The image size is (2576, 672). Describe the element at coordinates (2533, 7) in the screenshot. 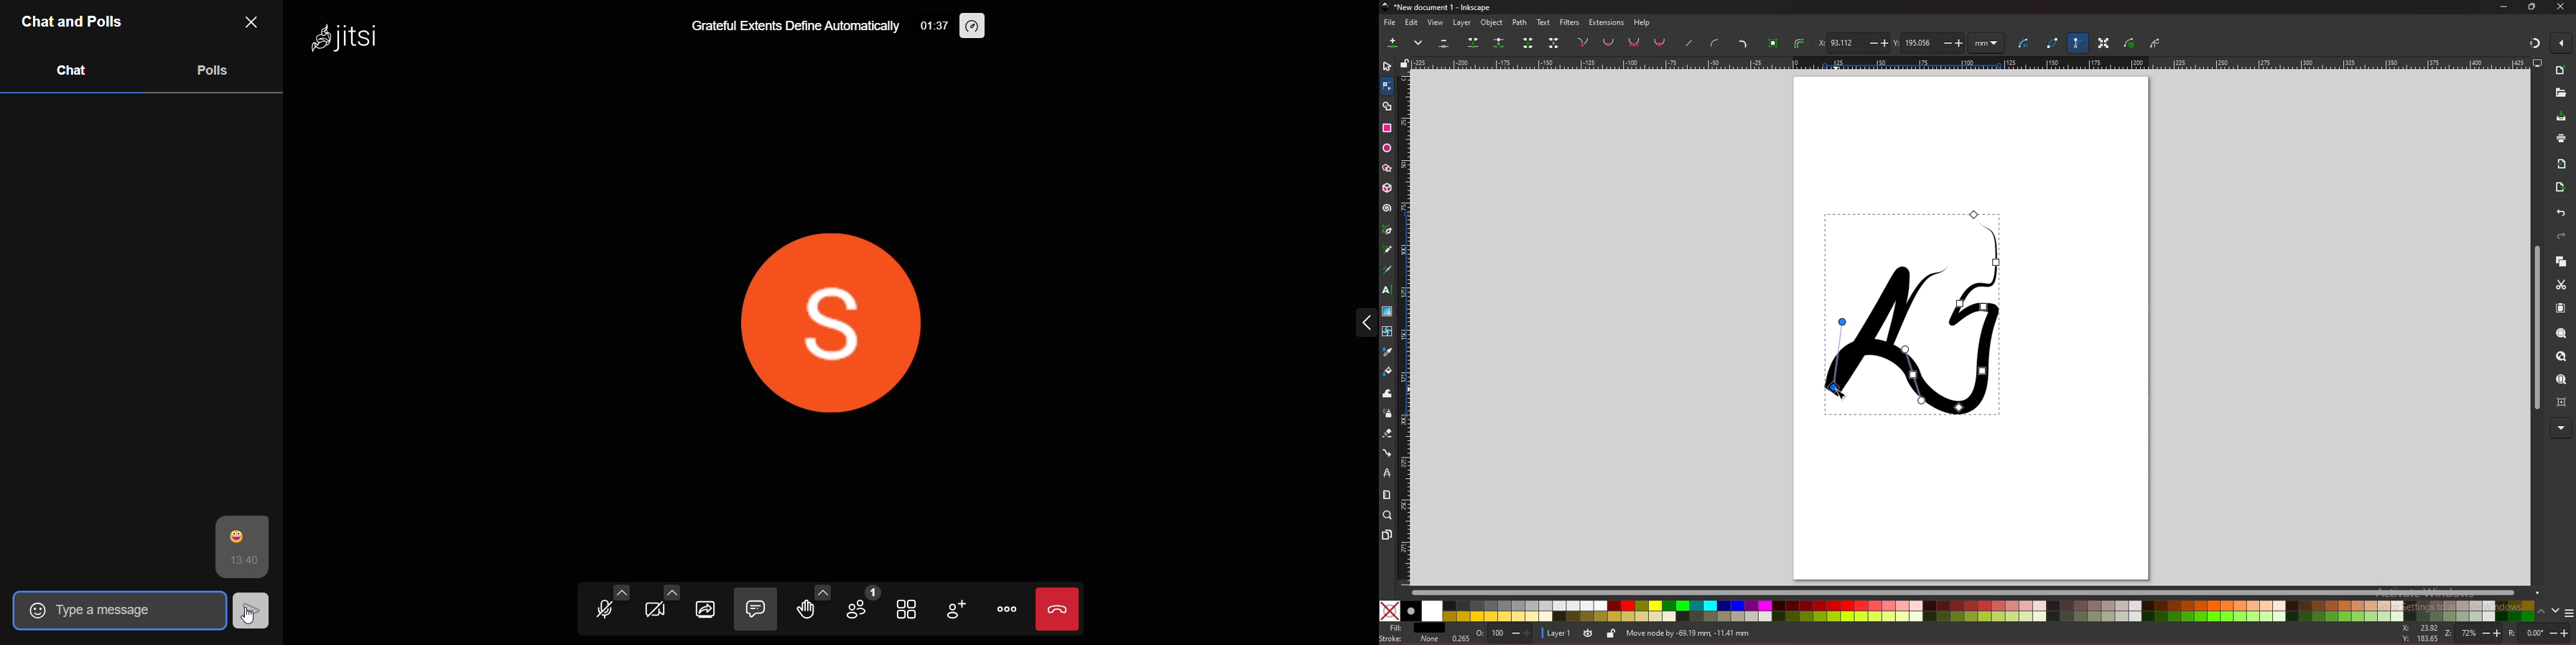

I see `resize` at that location.